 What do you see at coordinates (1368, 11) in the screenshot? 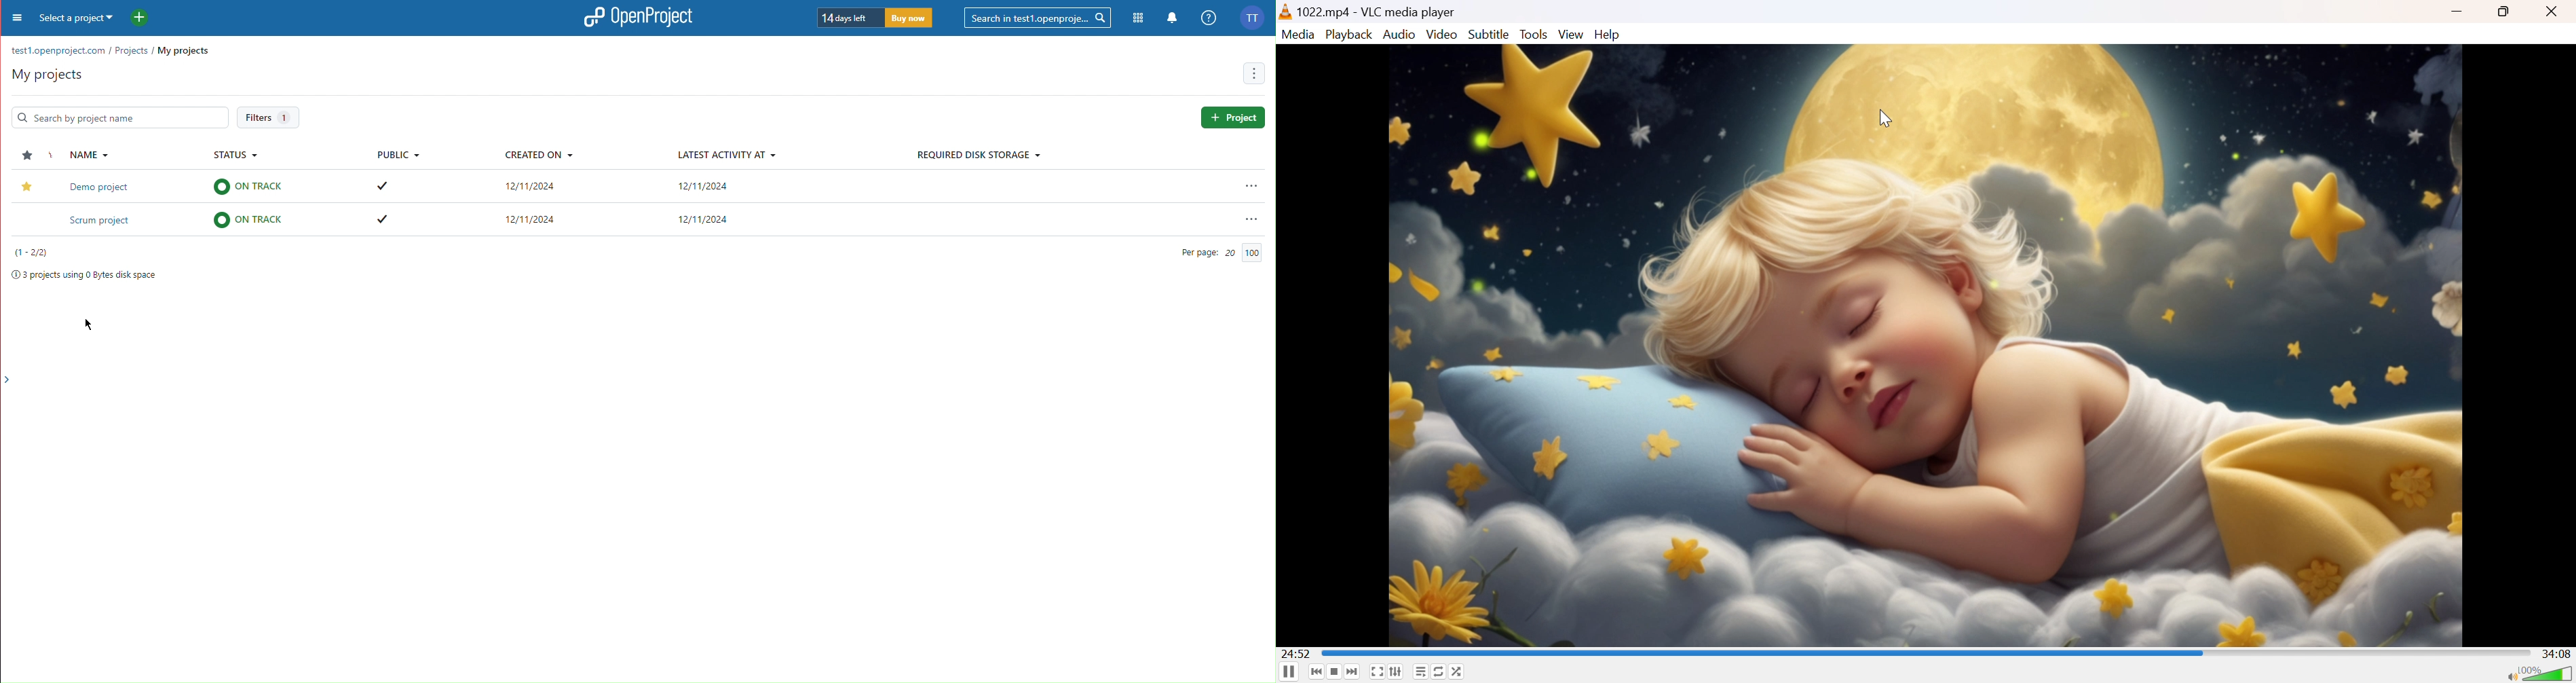
I see `1022.mp4 - VLC media player` at bounding box center [1368, 11].